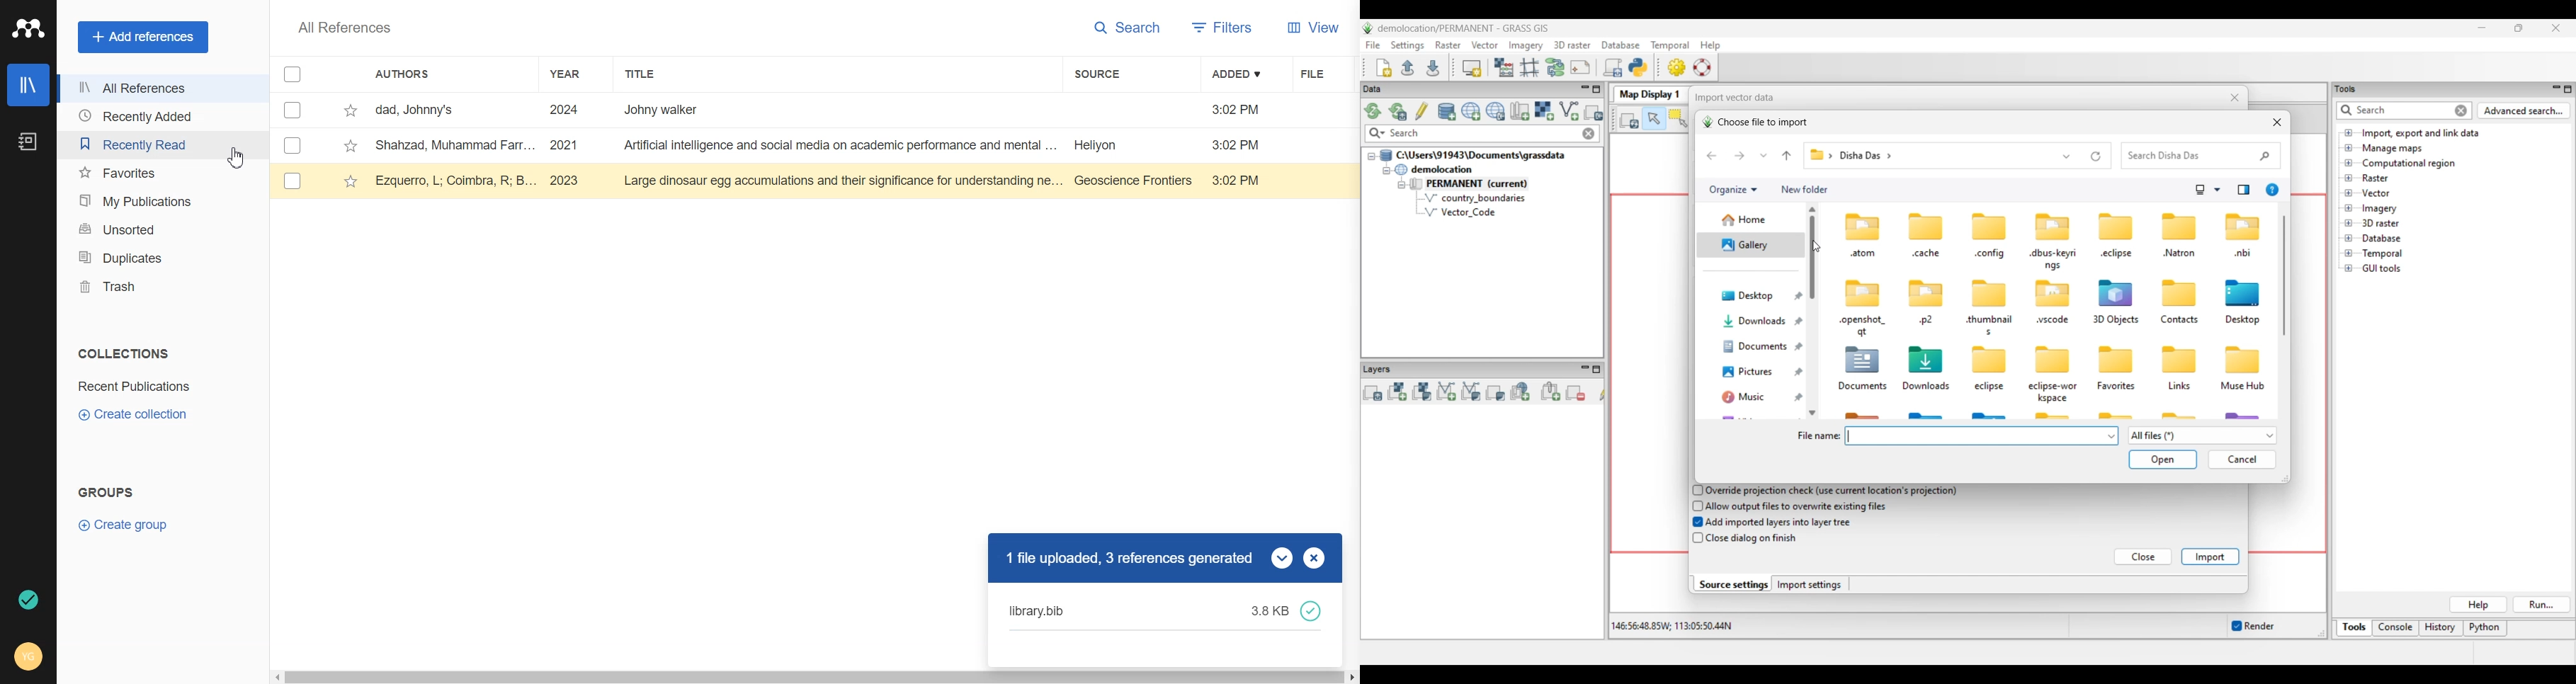 This screenshot has width=2576, height=700. I want to click on Favorites, so click(159, 169).